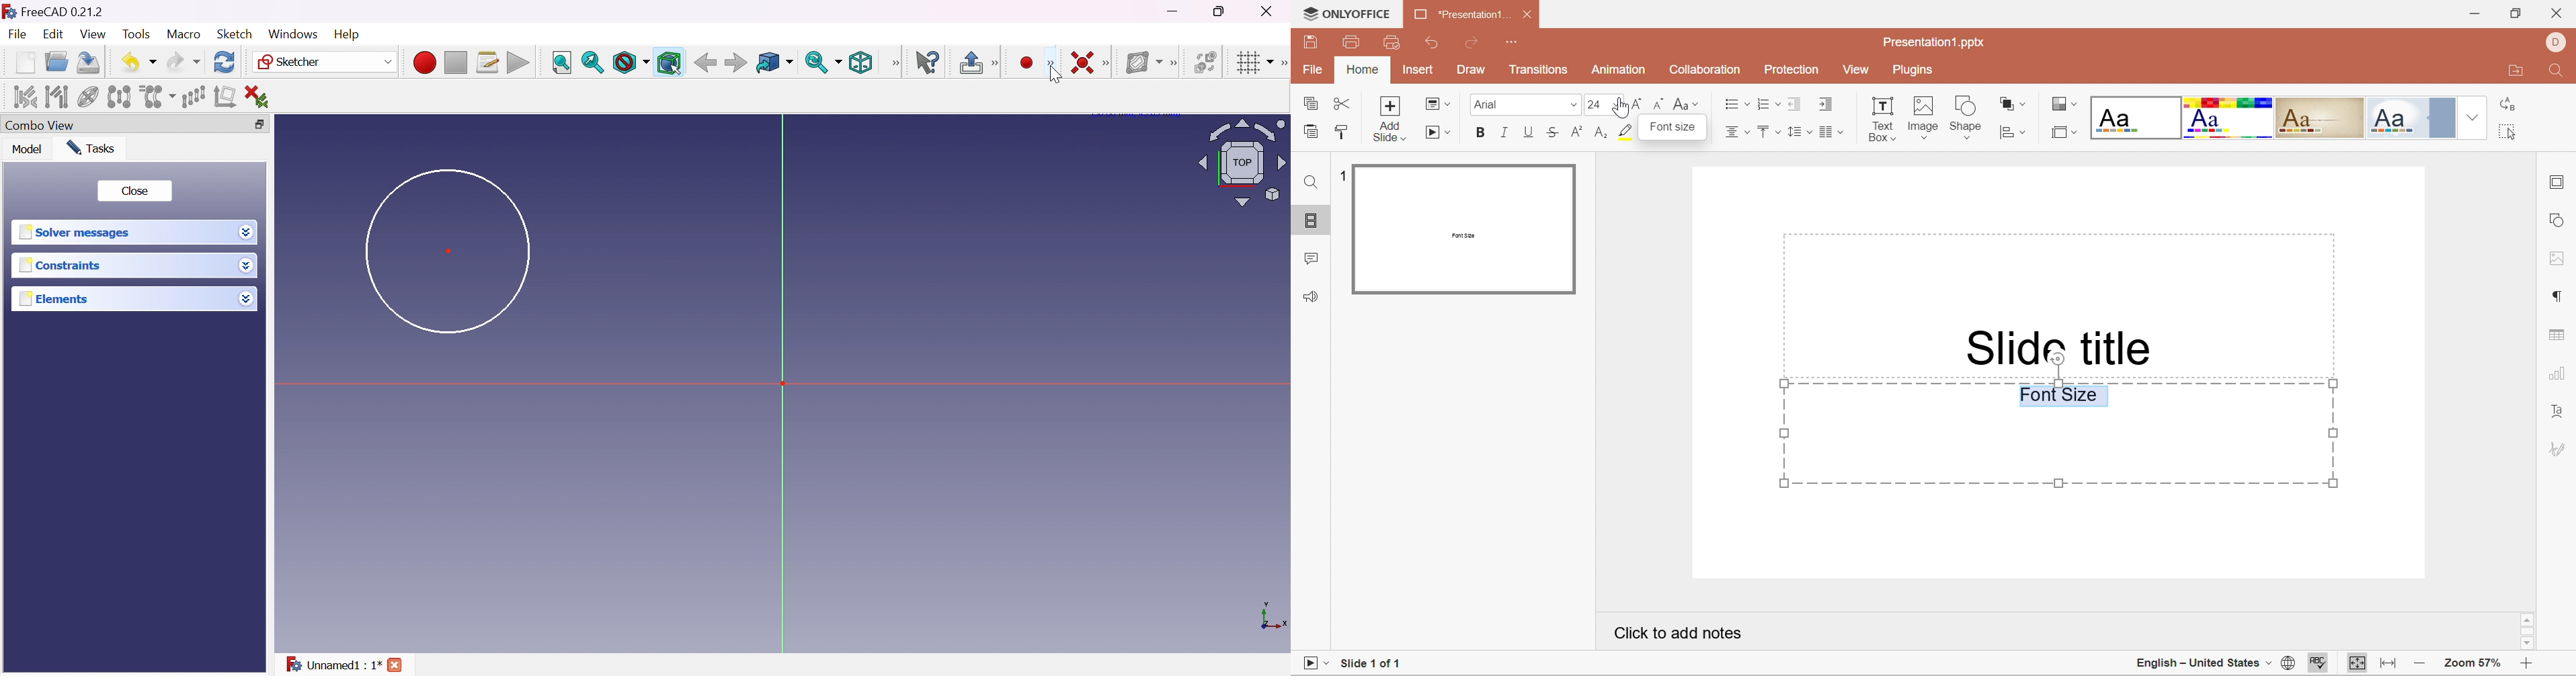 This screenshot has width=2576, height=700. Describe the element at coordinates (56, 62) in the screenshot. I see `Open...` at that location.